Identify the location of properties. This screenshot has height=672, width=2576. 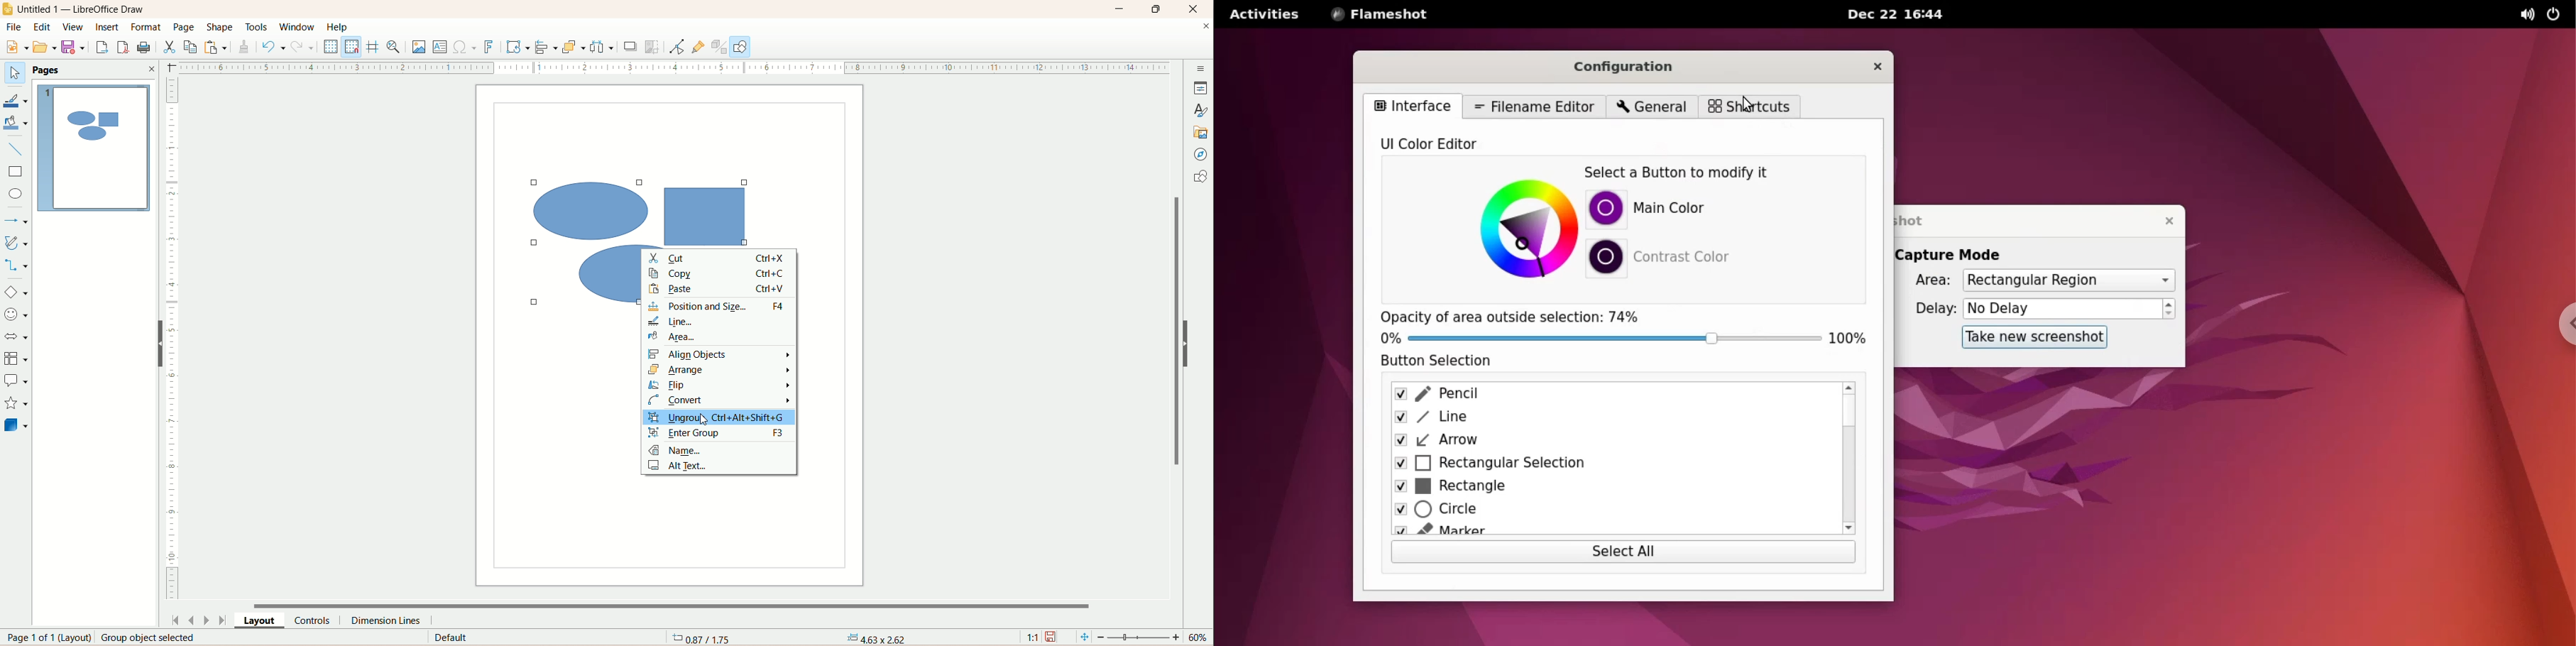
(1202, 88).